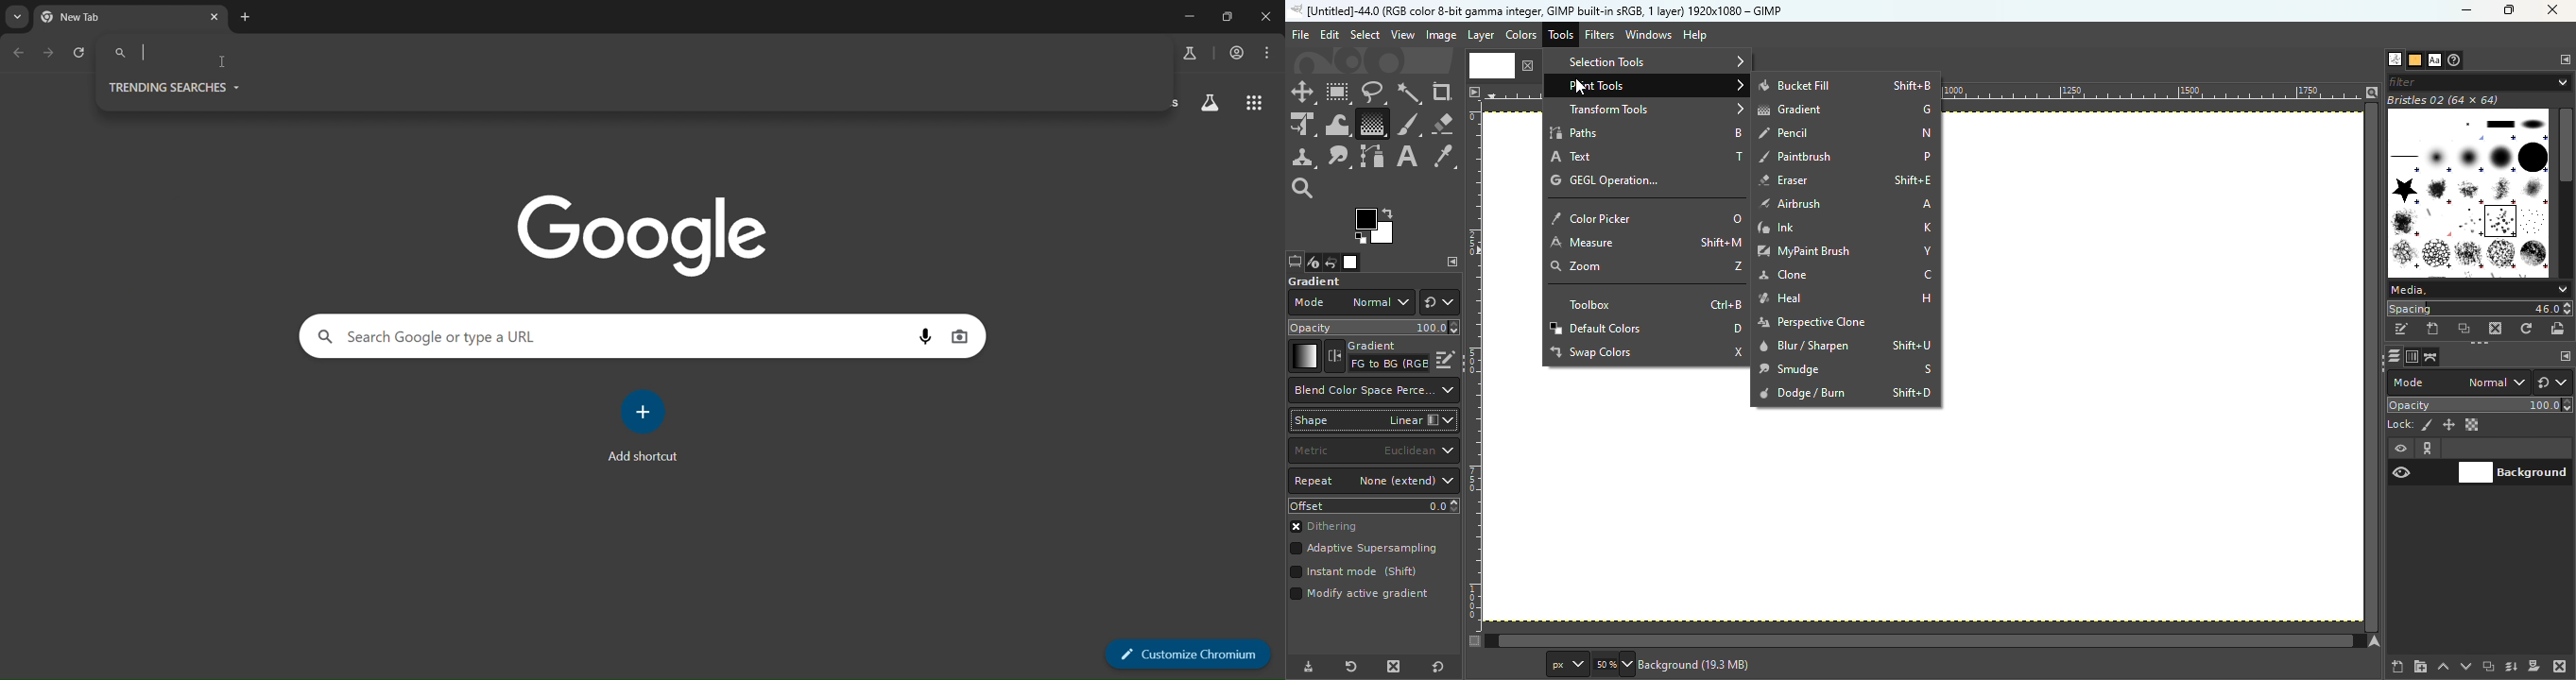 Image resolution: width=2576 pixels, height=700 pixels. Describe the element at coordinates (631, 53) in the screenshot. I see `searchpanel` at that location.